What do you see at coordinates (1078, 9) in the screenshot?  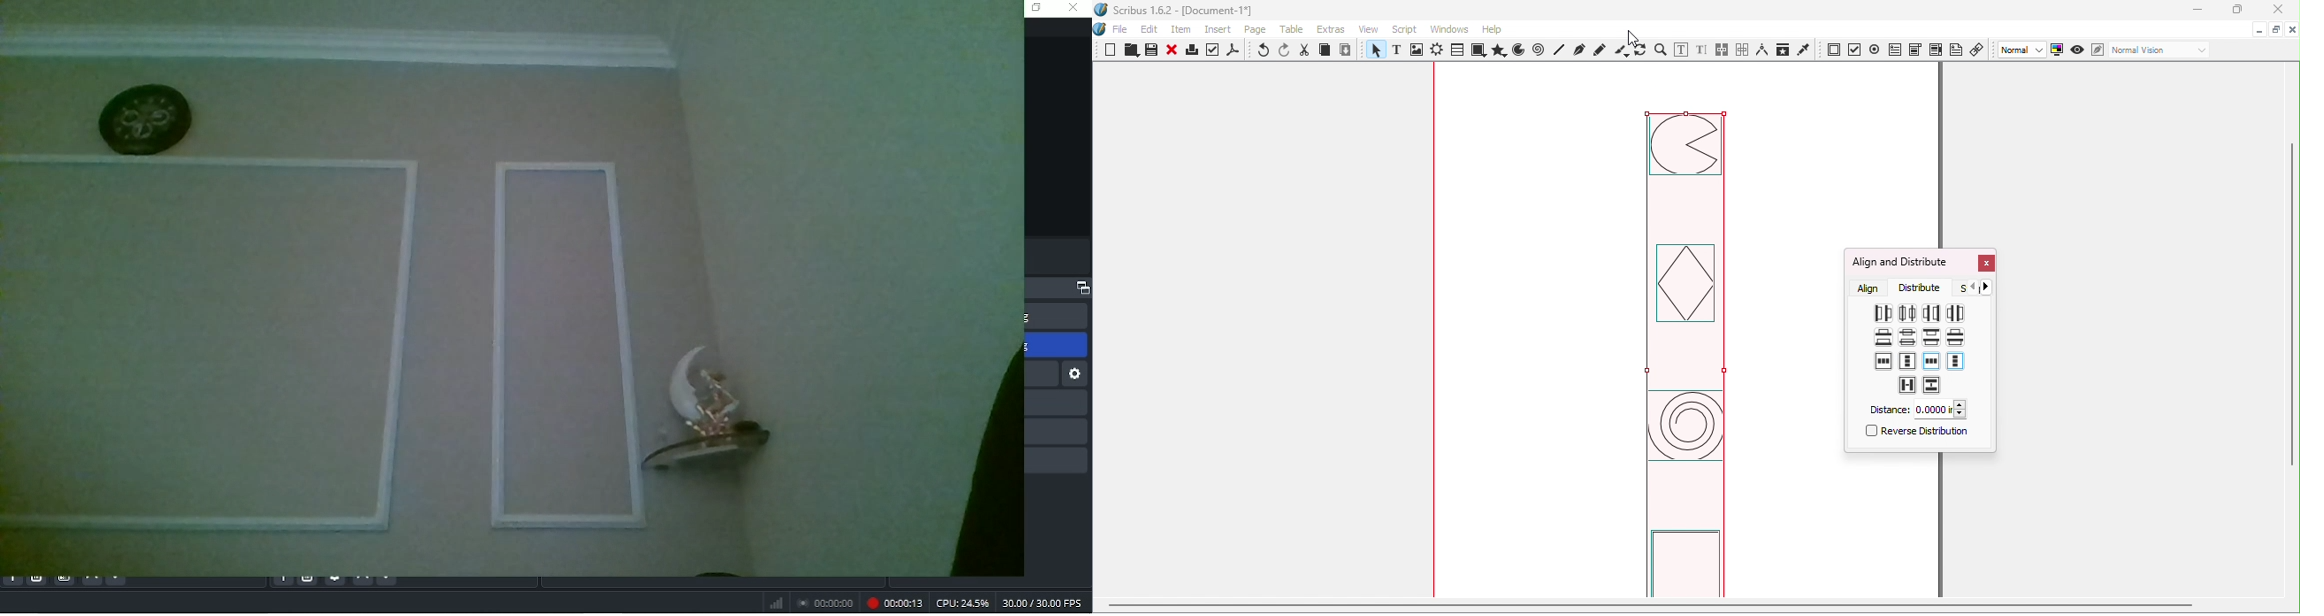 I see `close` at bounding box center [1078, 9].